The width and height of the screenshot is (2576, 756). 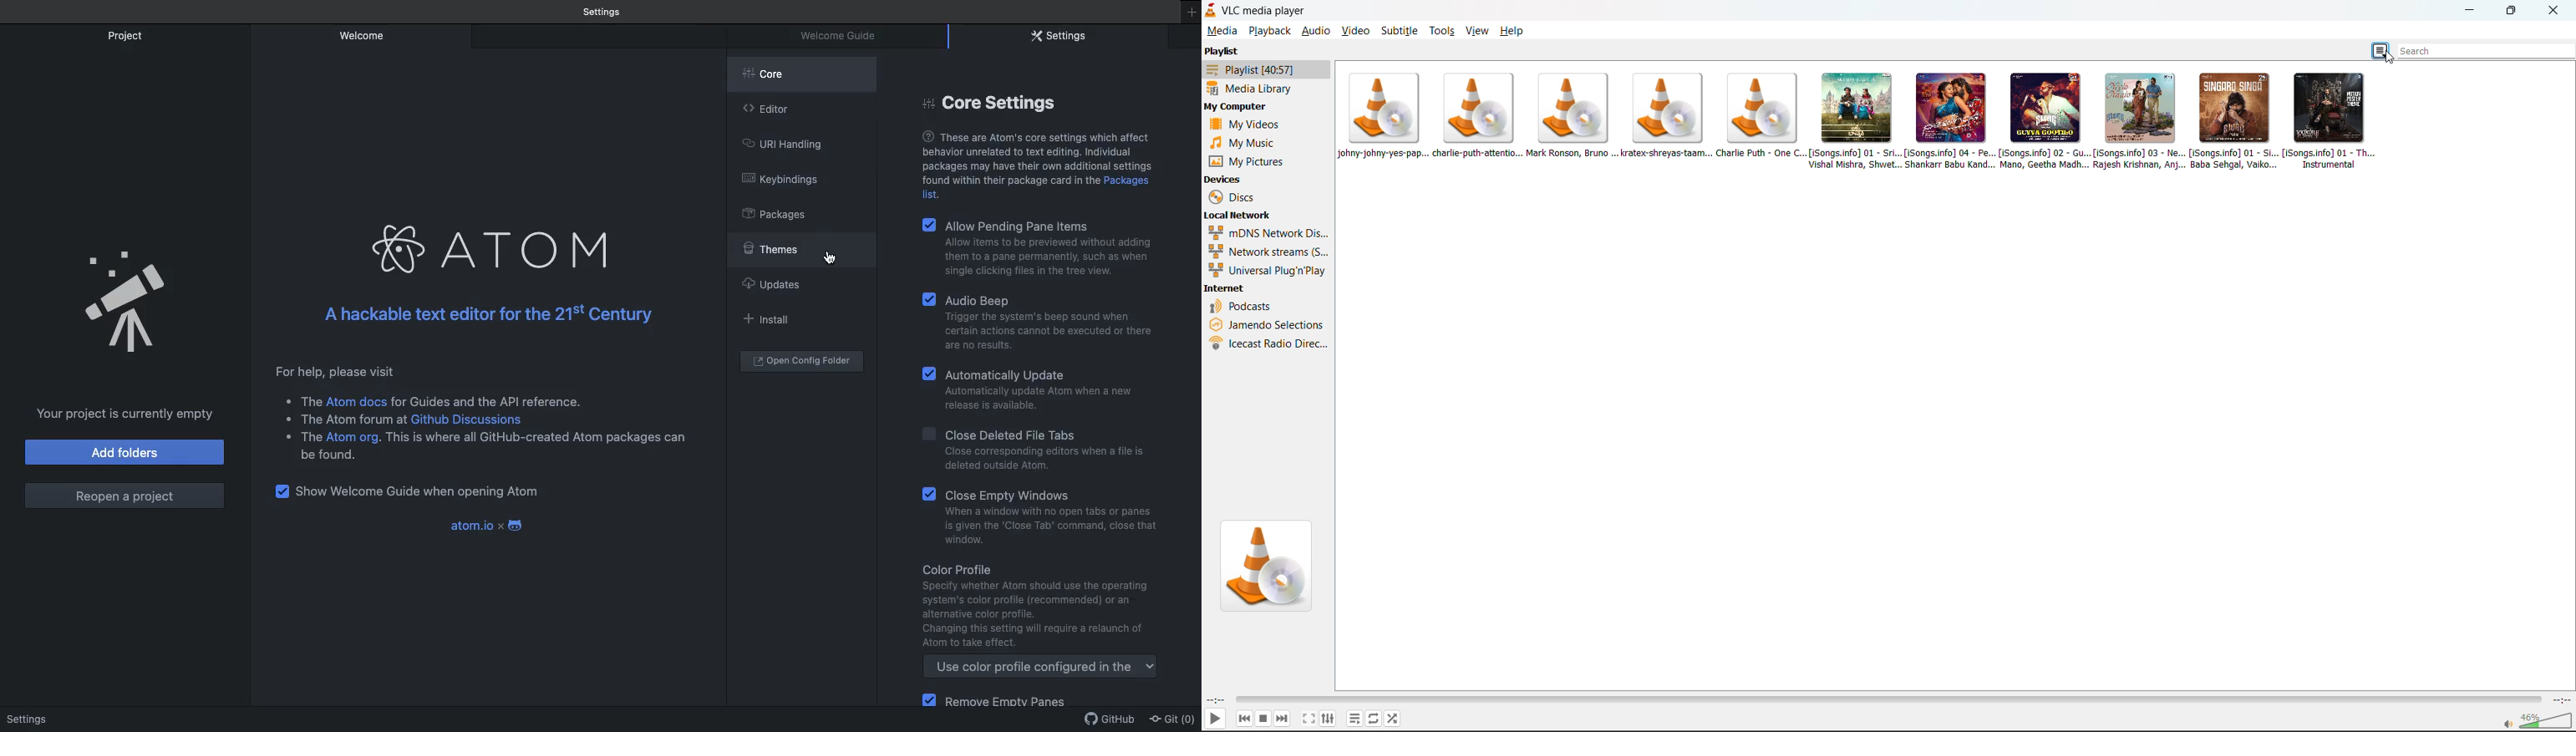 What do you see at coordinates (1256, 89) in the screenshot?
I see `media library` at bounding box center [1256, 89].